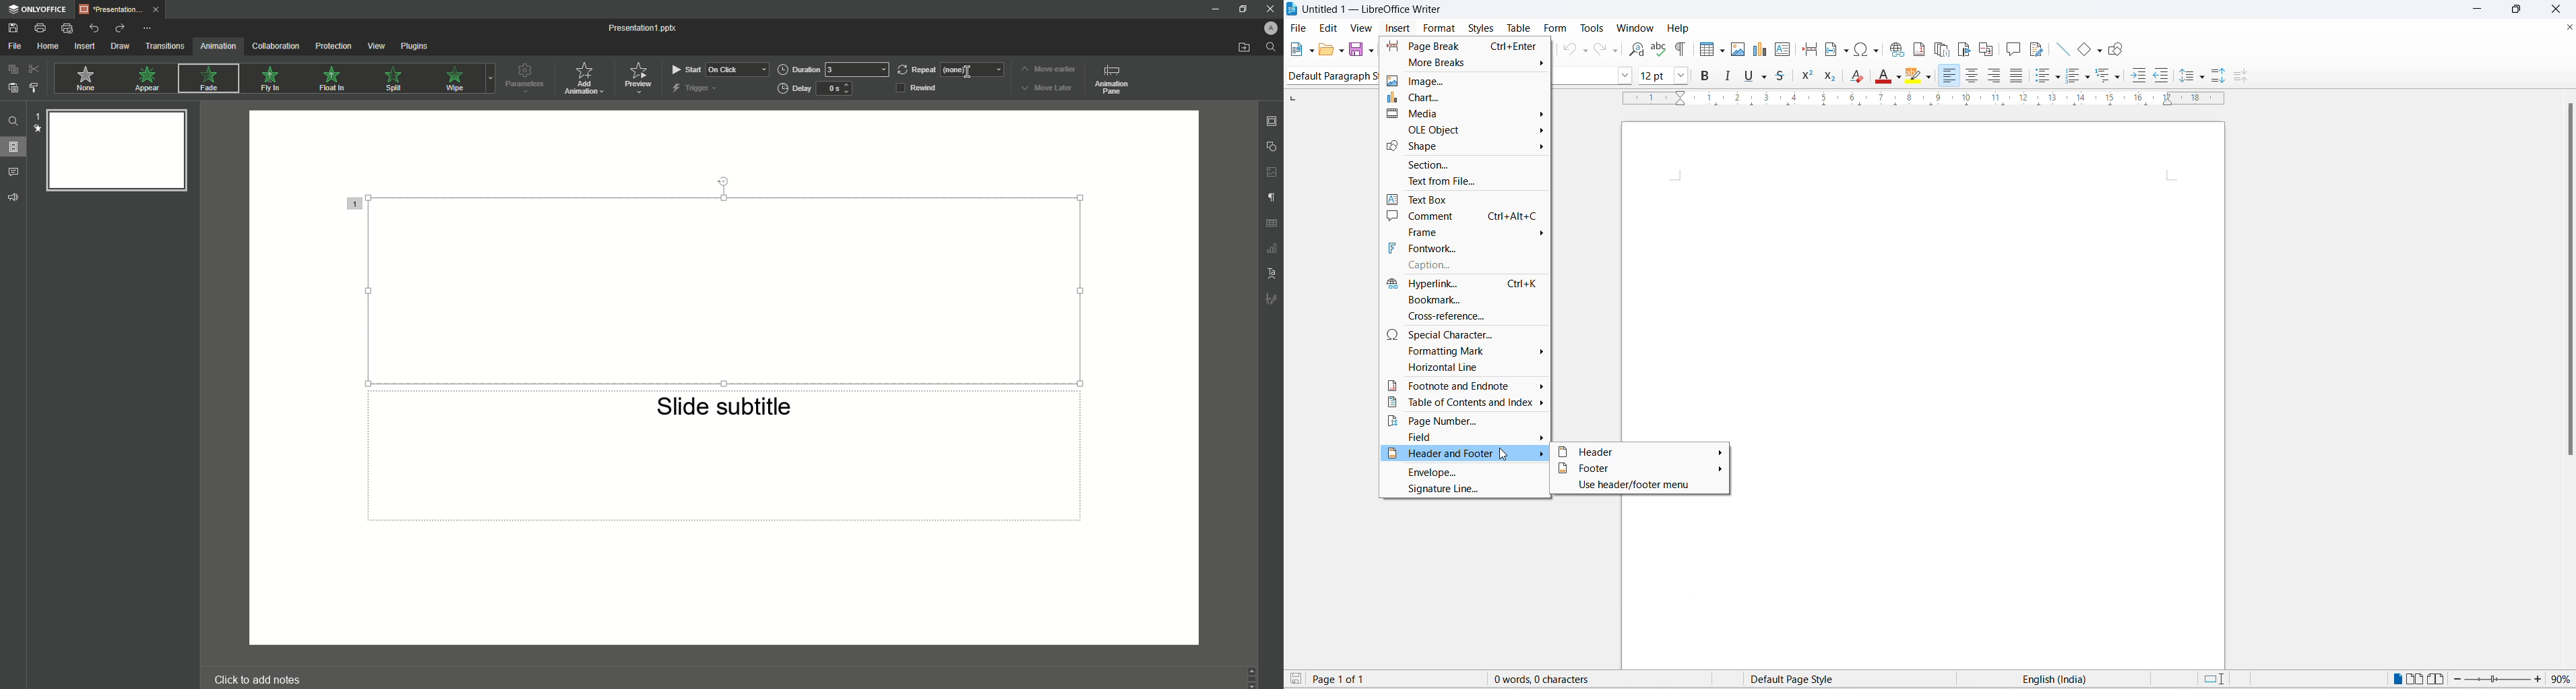  What do you see at coordinates (835, 69) in the screenshot?
I see `Duration` at bounding box center [835, 69].